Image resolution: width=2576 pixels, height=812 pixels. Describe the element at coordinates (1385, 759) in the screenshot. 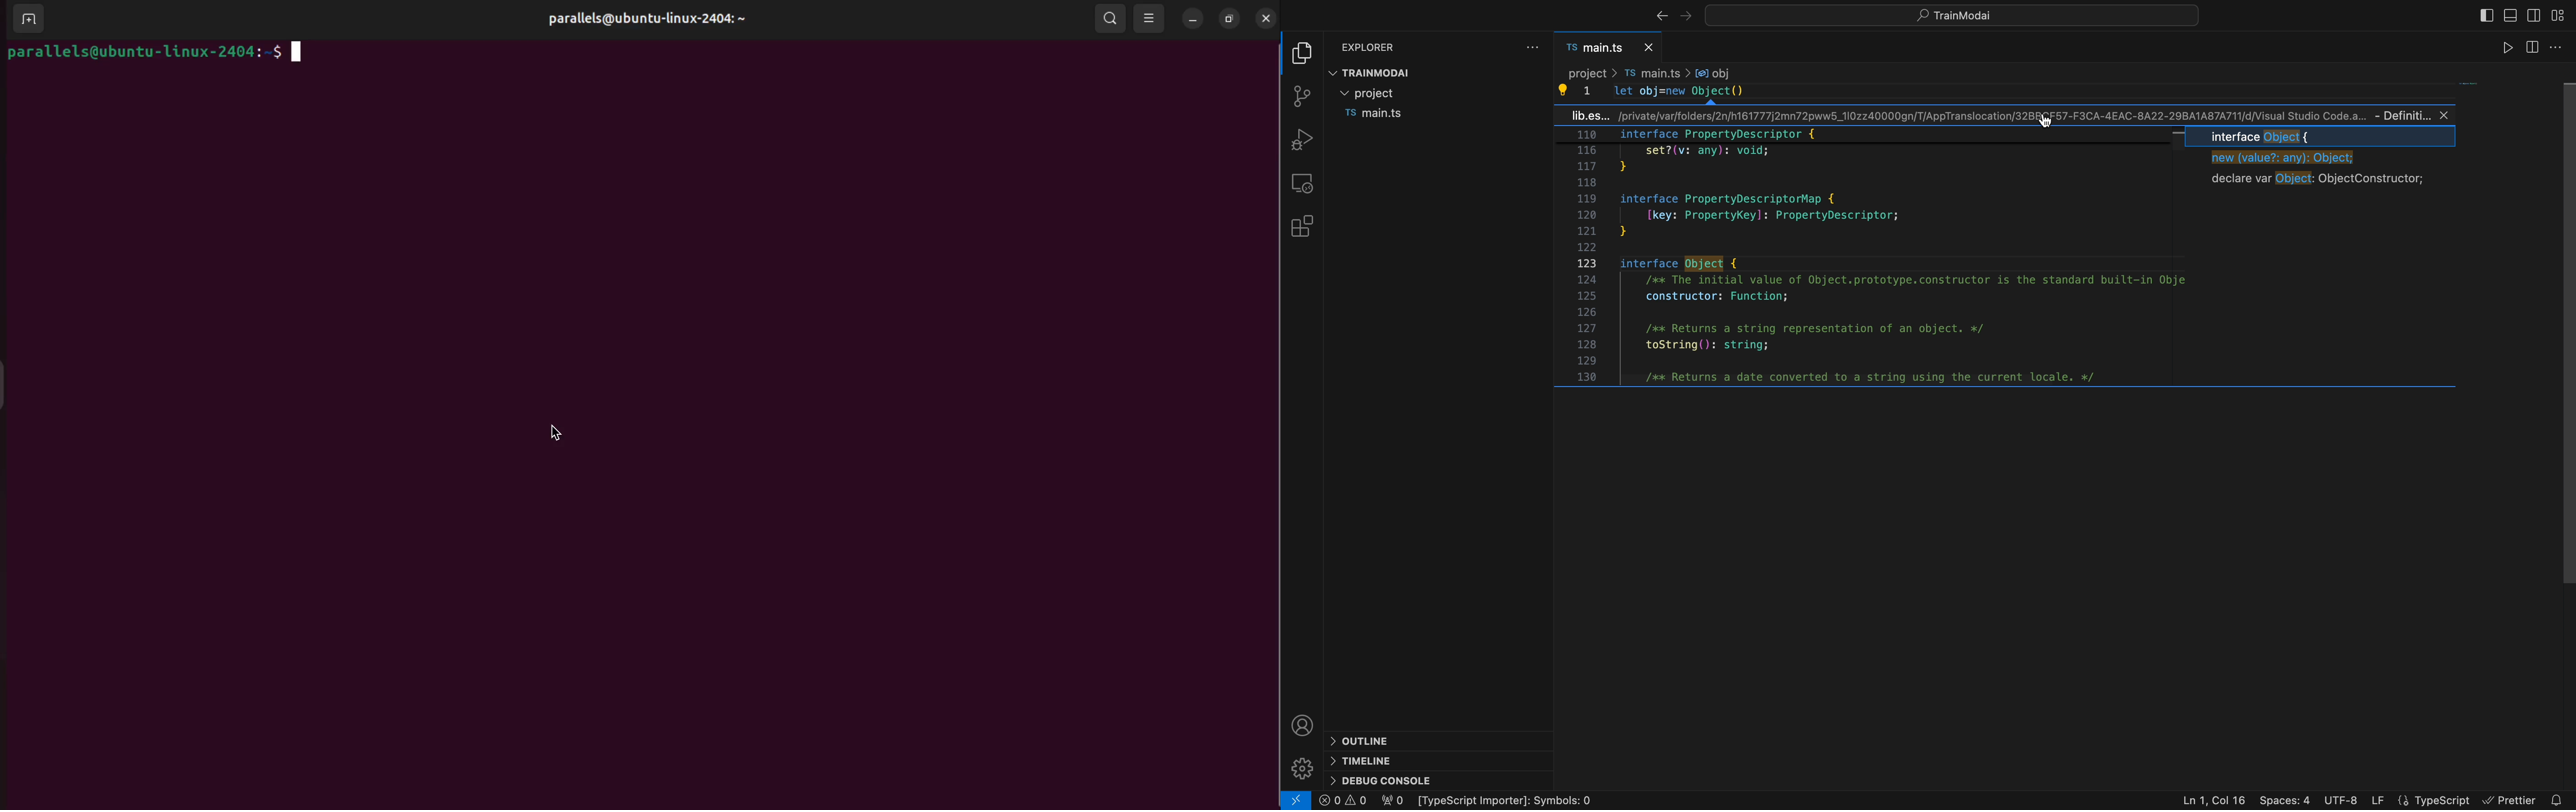

I see `timeline` at that location.